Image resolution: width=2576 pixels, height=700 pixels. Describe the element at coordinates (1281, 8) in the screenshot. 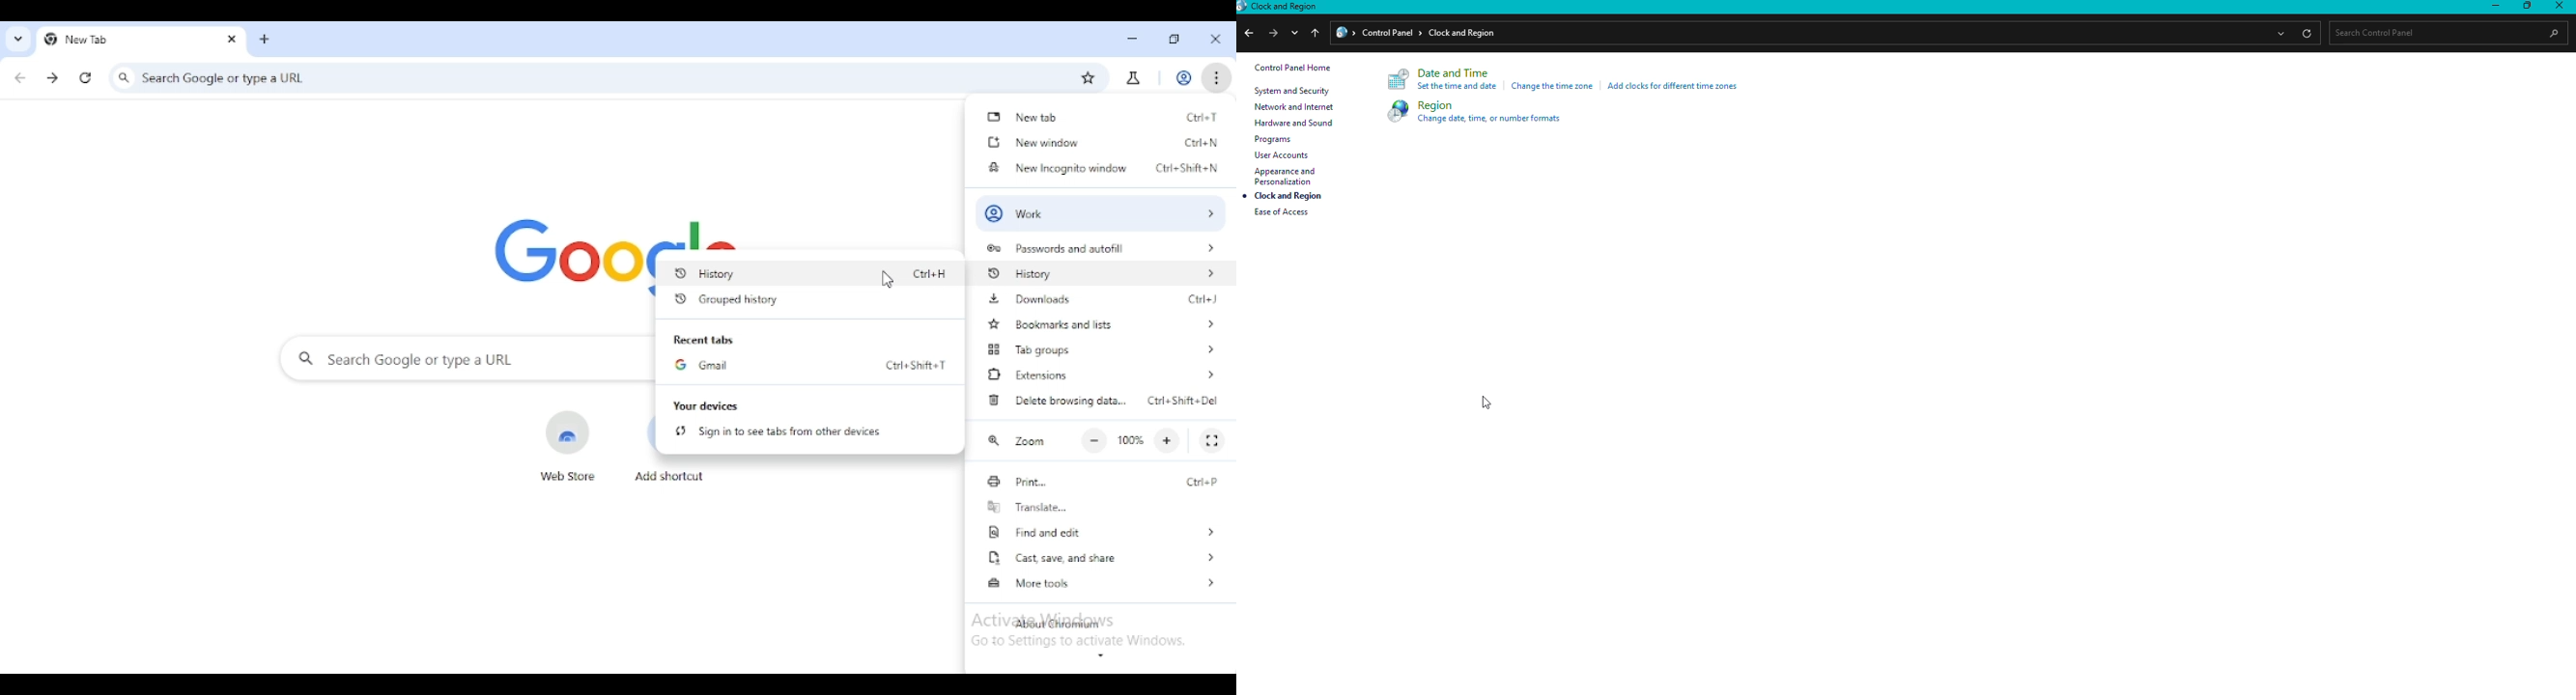

I see `Clock and region` at that location.